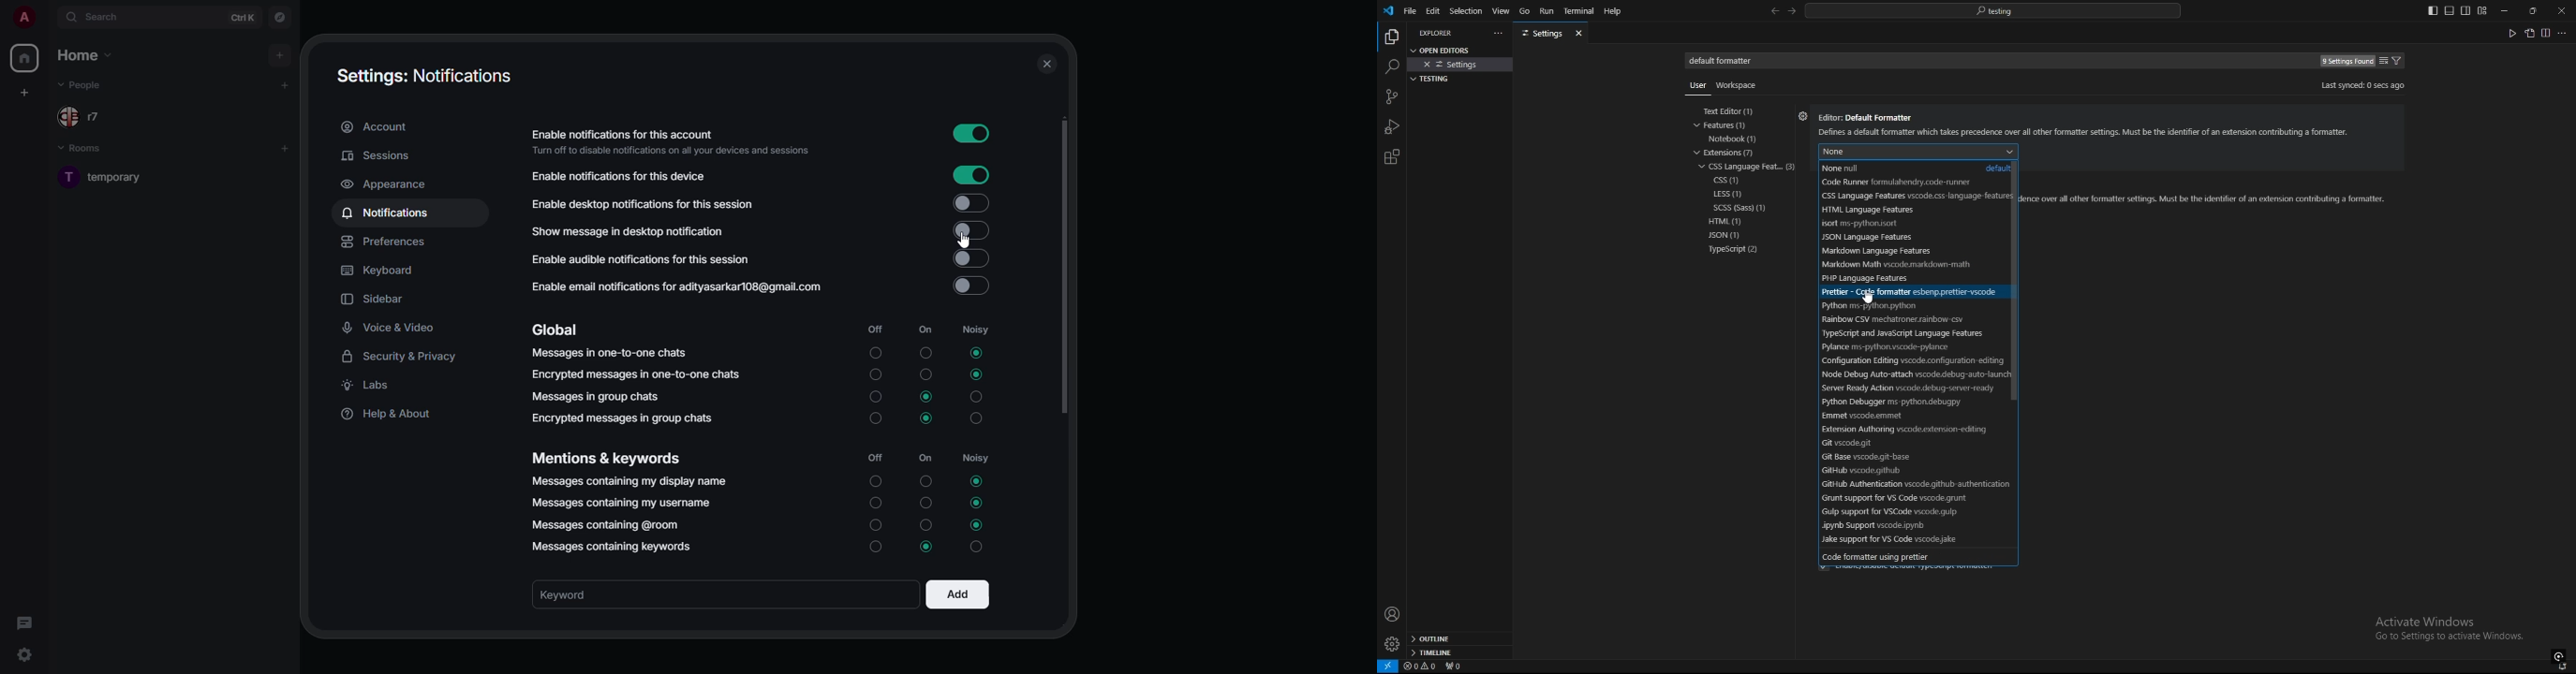  What do you see at coordinates (1750, 166) in the screenshot?
I see `css language feature` at bounding box center [1750, 166].